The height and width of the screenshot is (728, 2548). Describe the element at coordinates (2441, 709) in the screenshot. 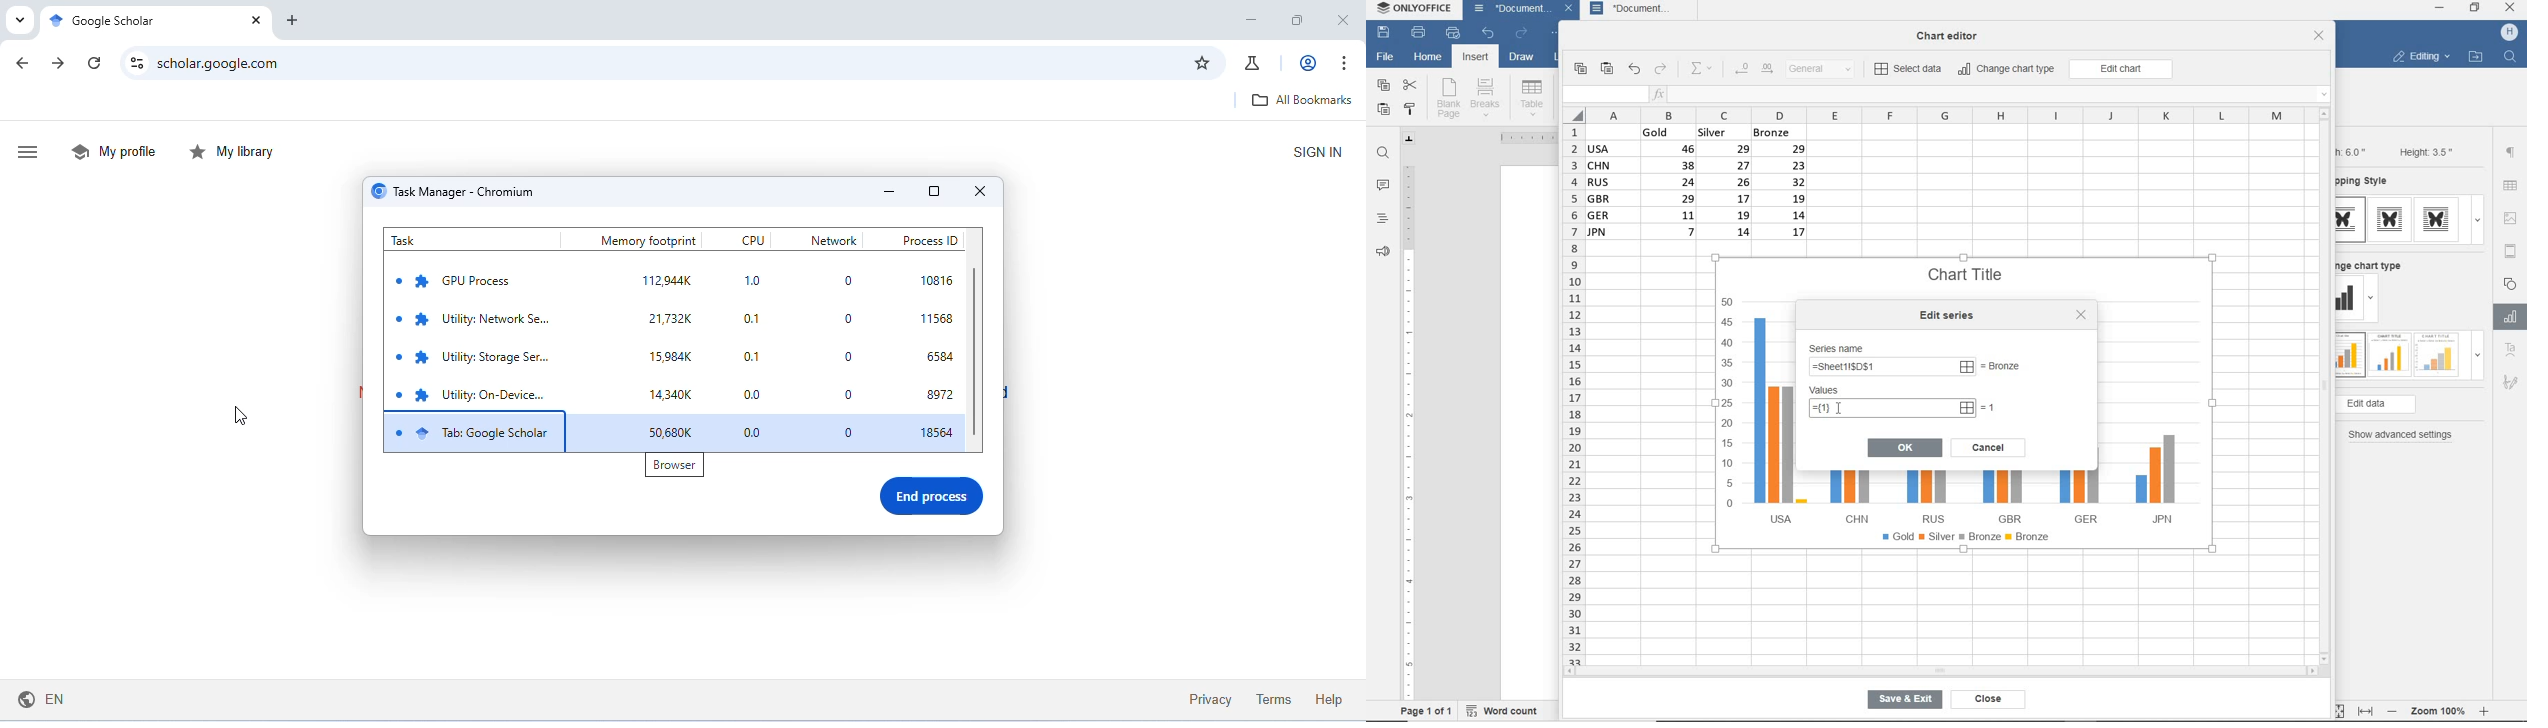

I see `zoom 100%` at that location.